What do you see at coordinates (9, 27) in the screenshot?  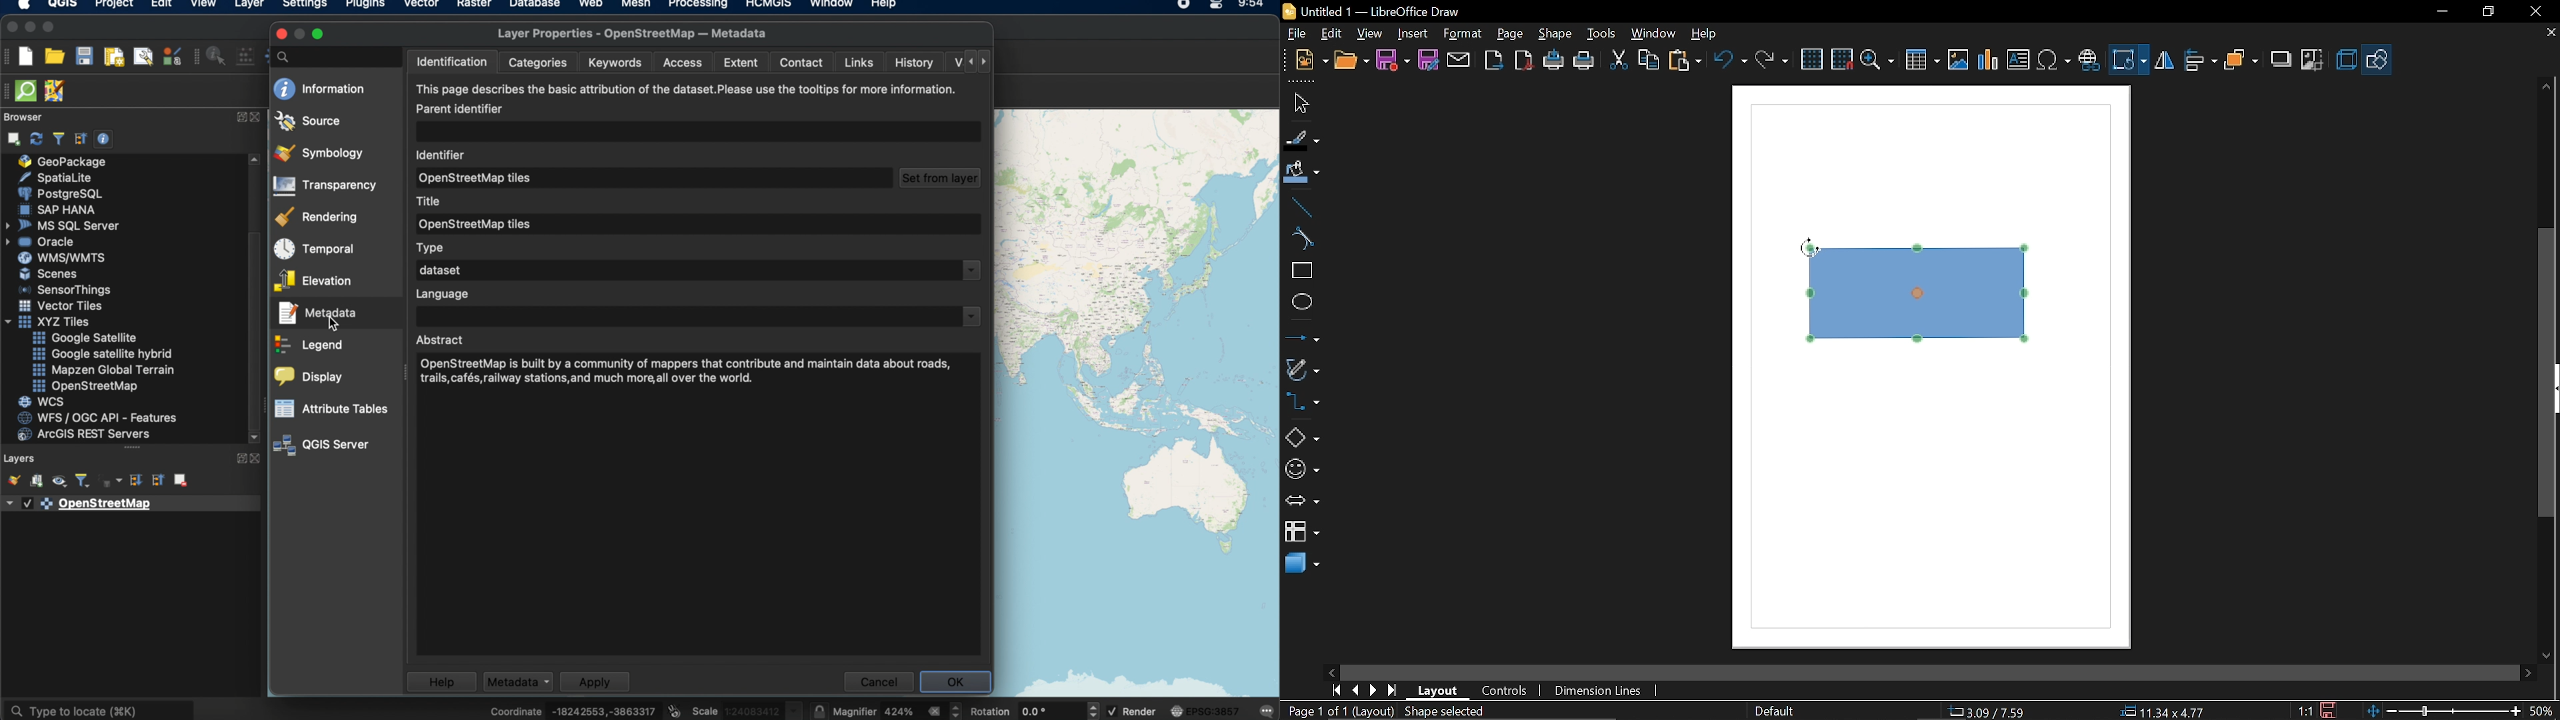 I see `close` at bounding box center [9, 27].